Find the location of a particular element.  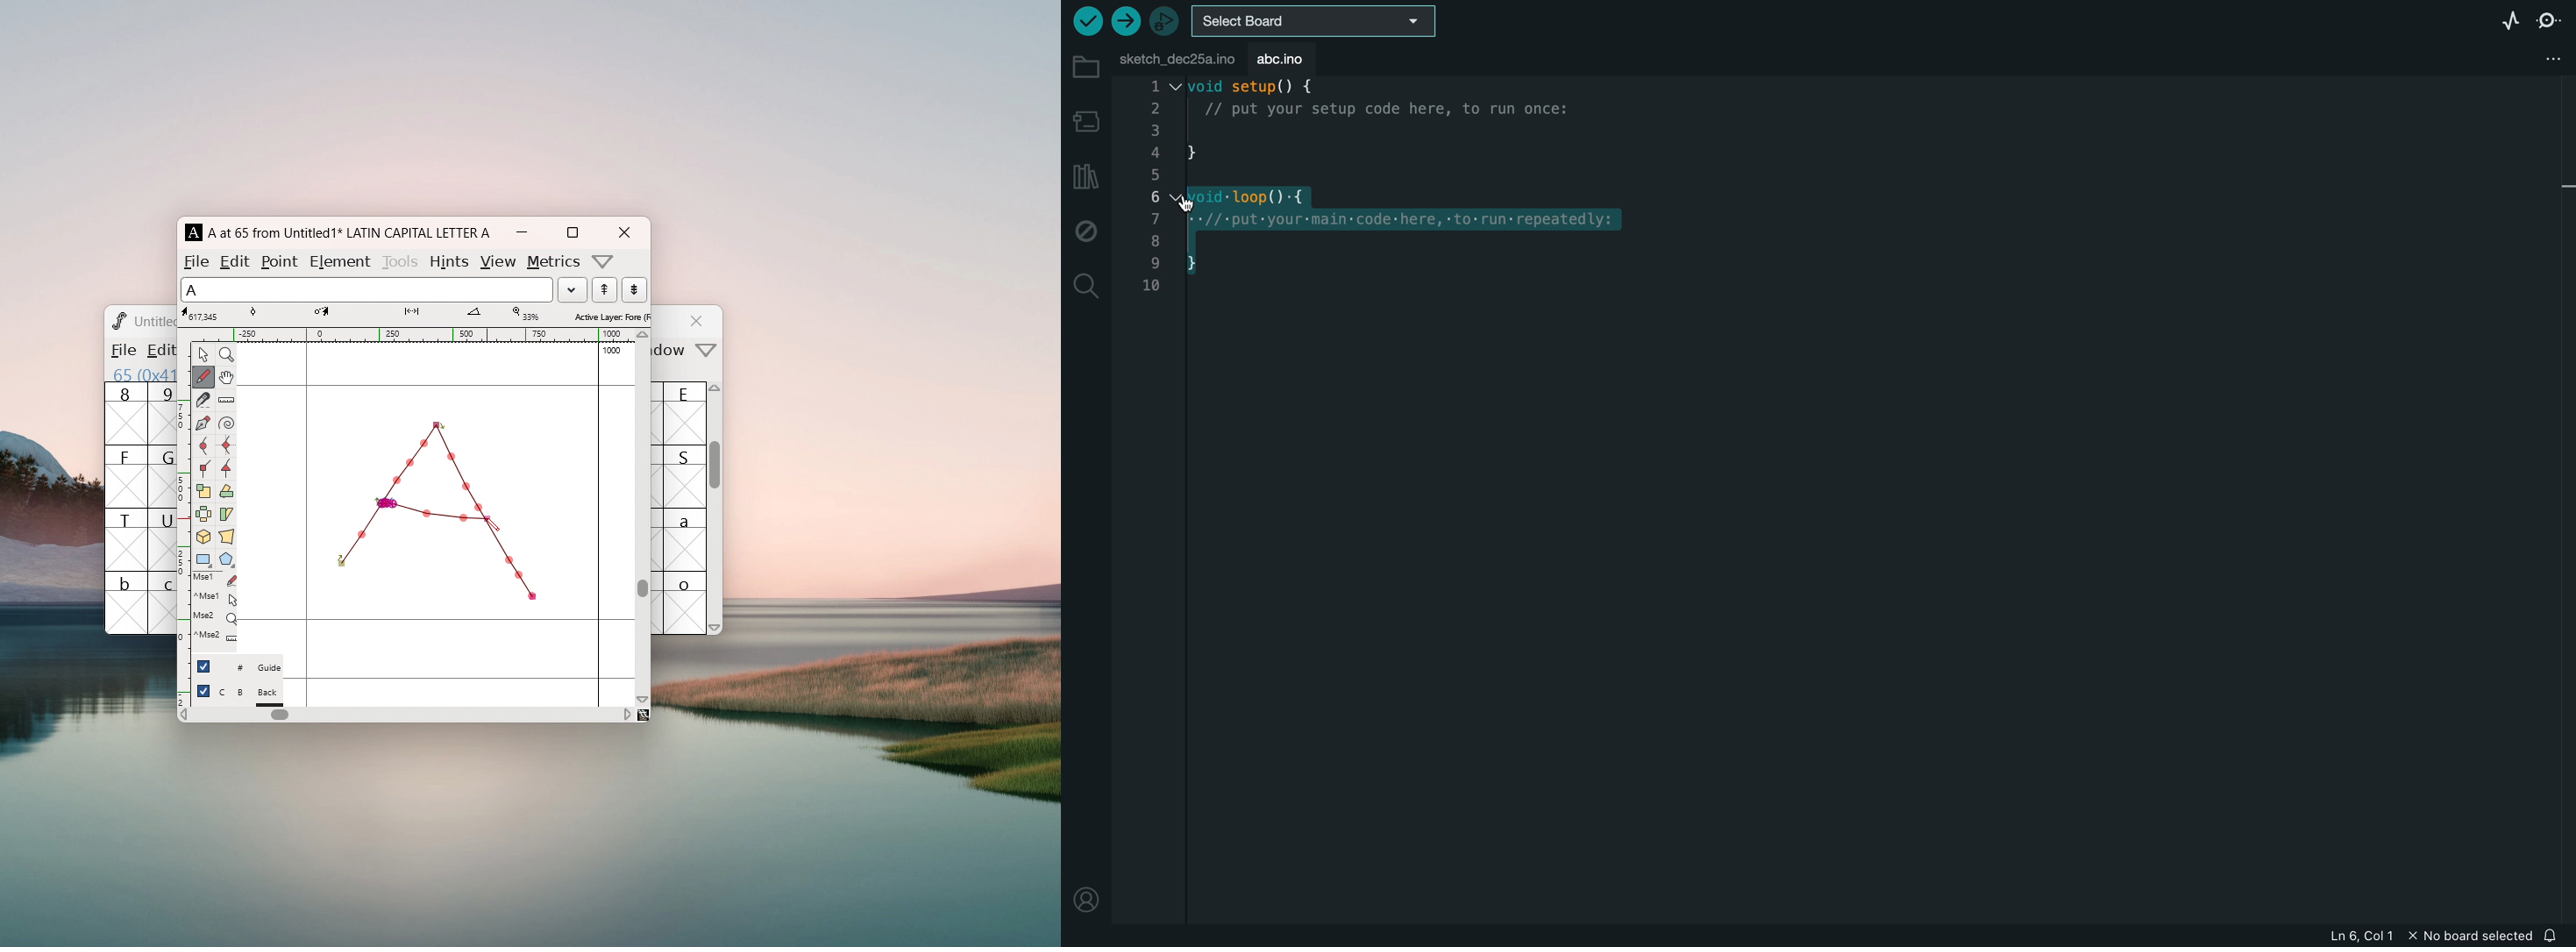

vertical ruler is located at coordinates (183, 523).